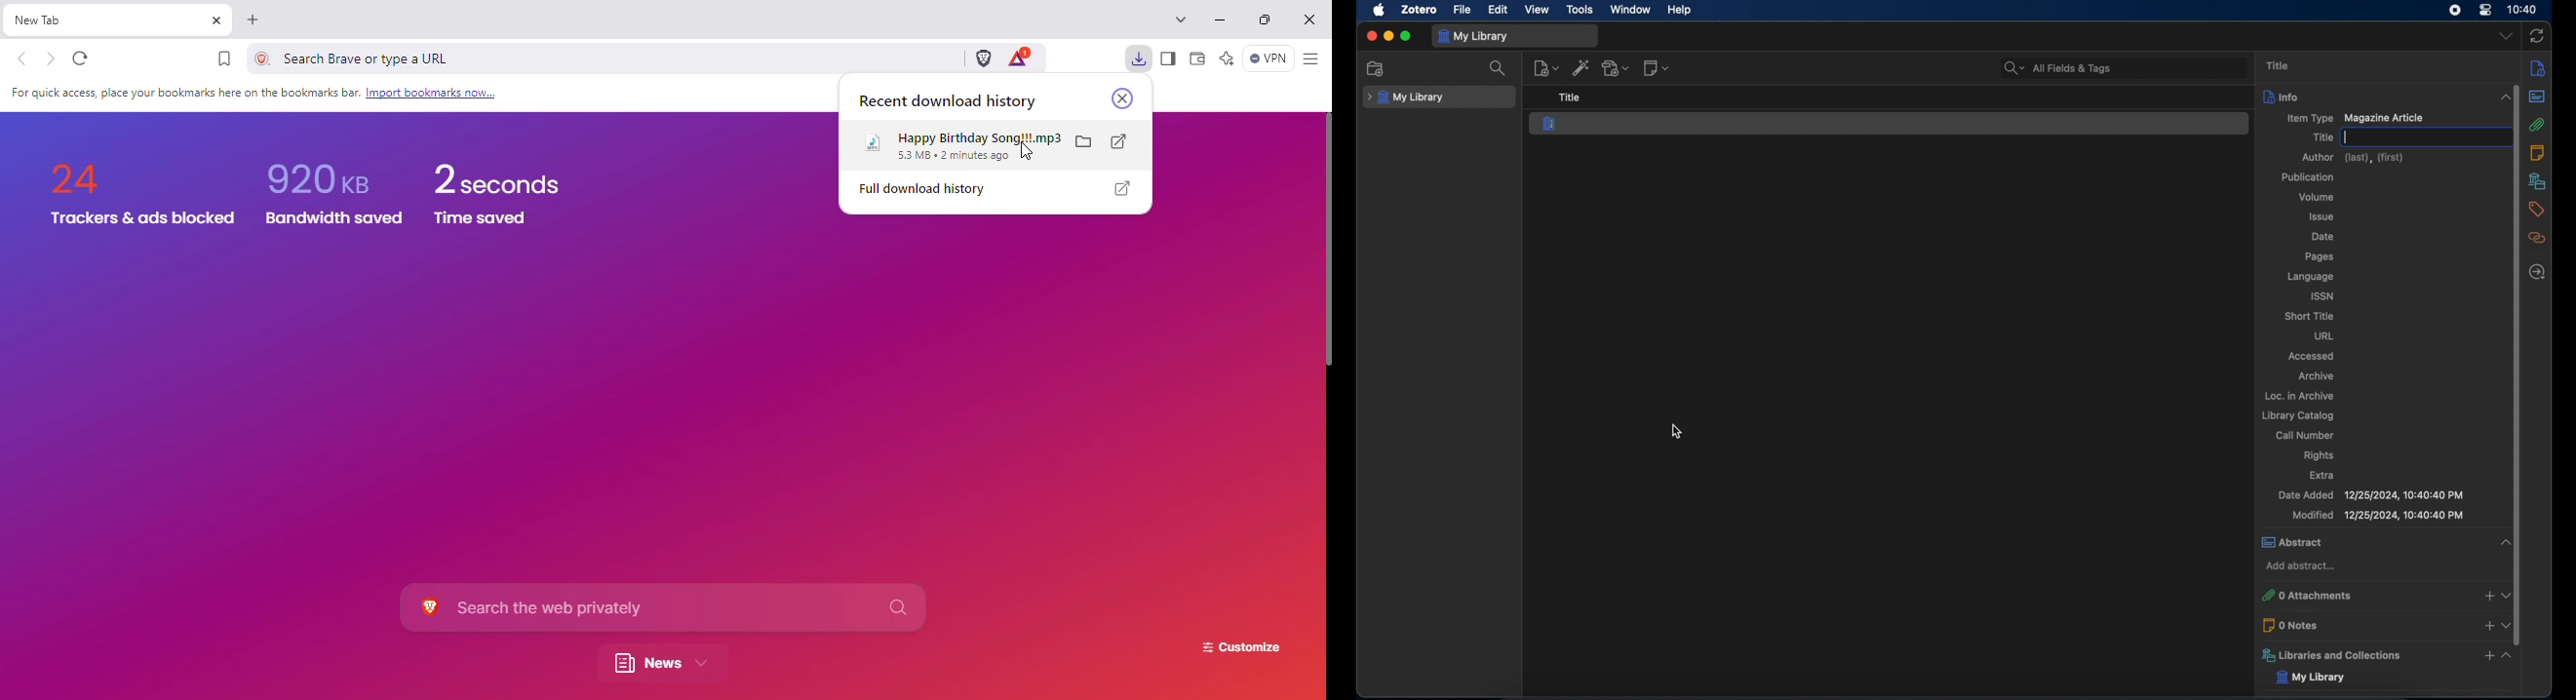  Describe the element at coordinates (1550, 123) in the screenshot. I see `magazine article ` at that location.